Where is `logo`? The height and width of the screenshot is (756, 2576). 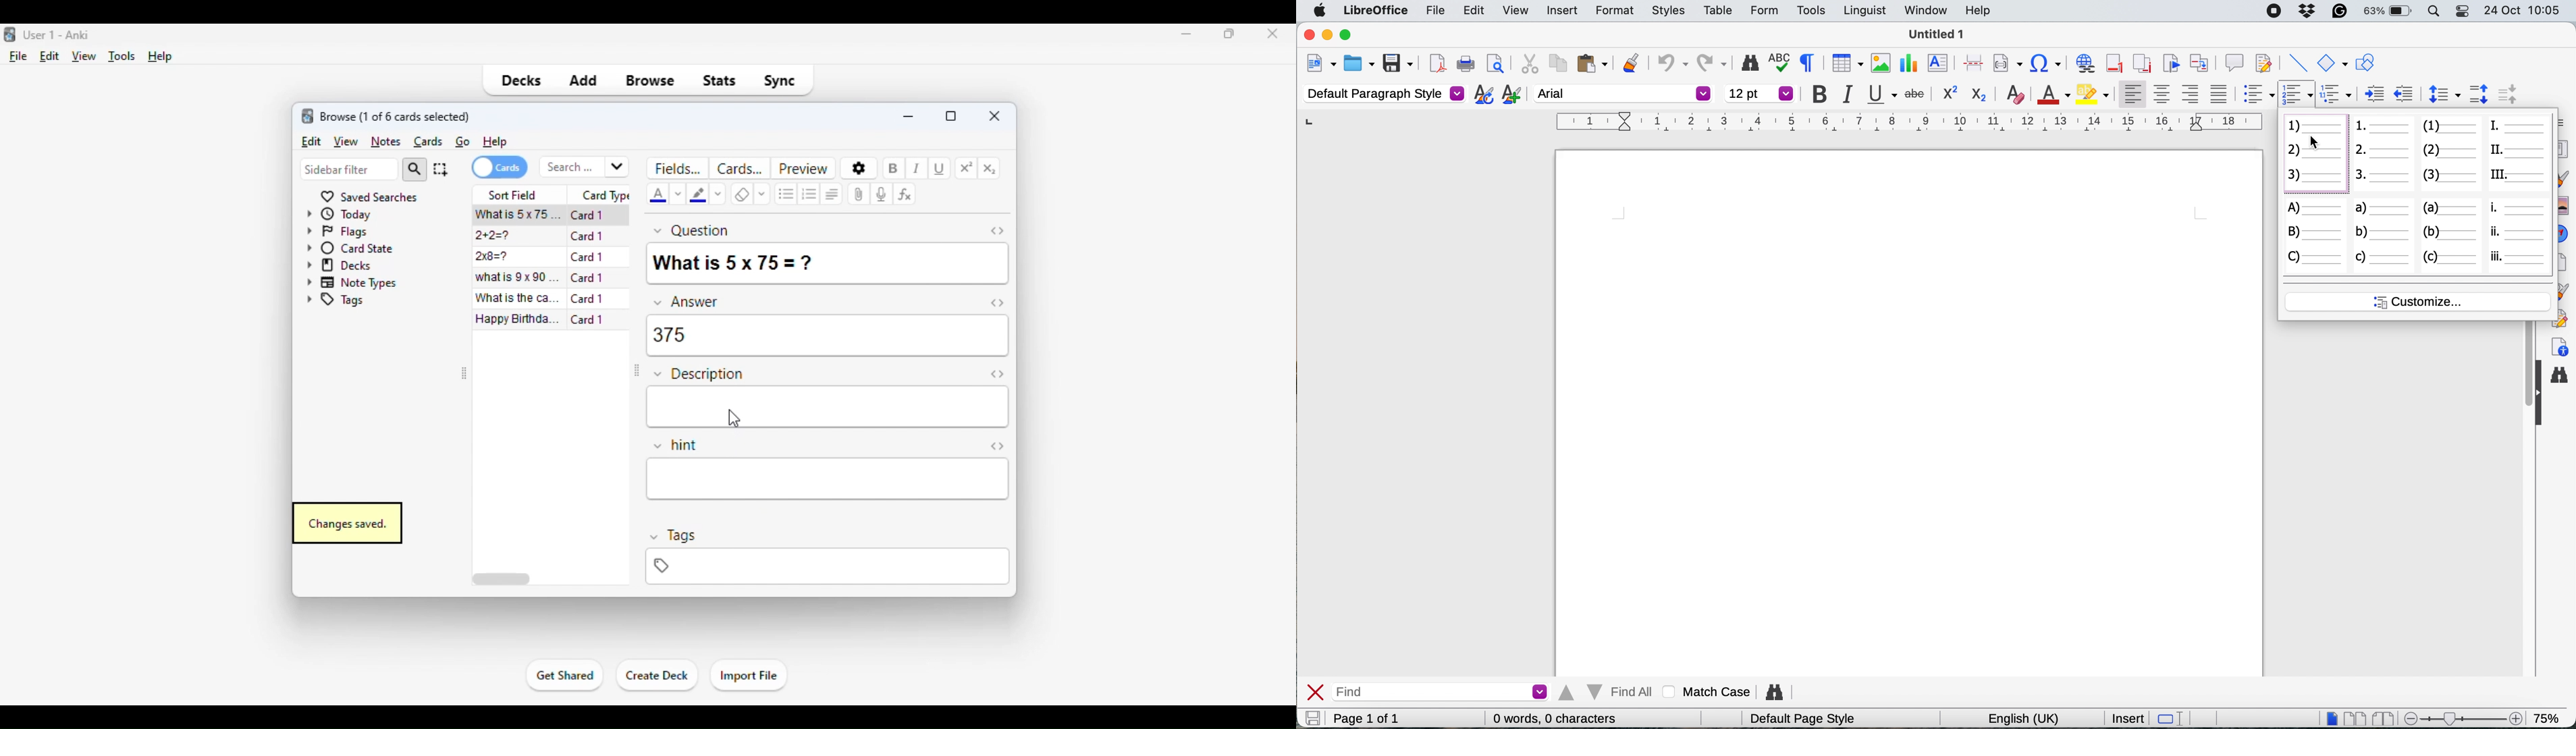 logo is located at coordinates (8, 35).